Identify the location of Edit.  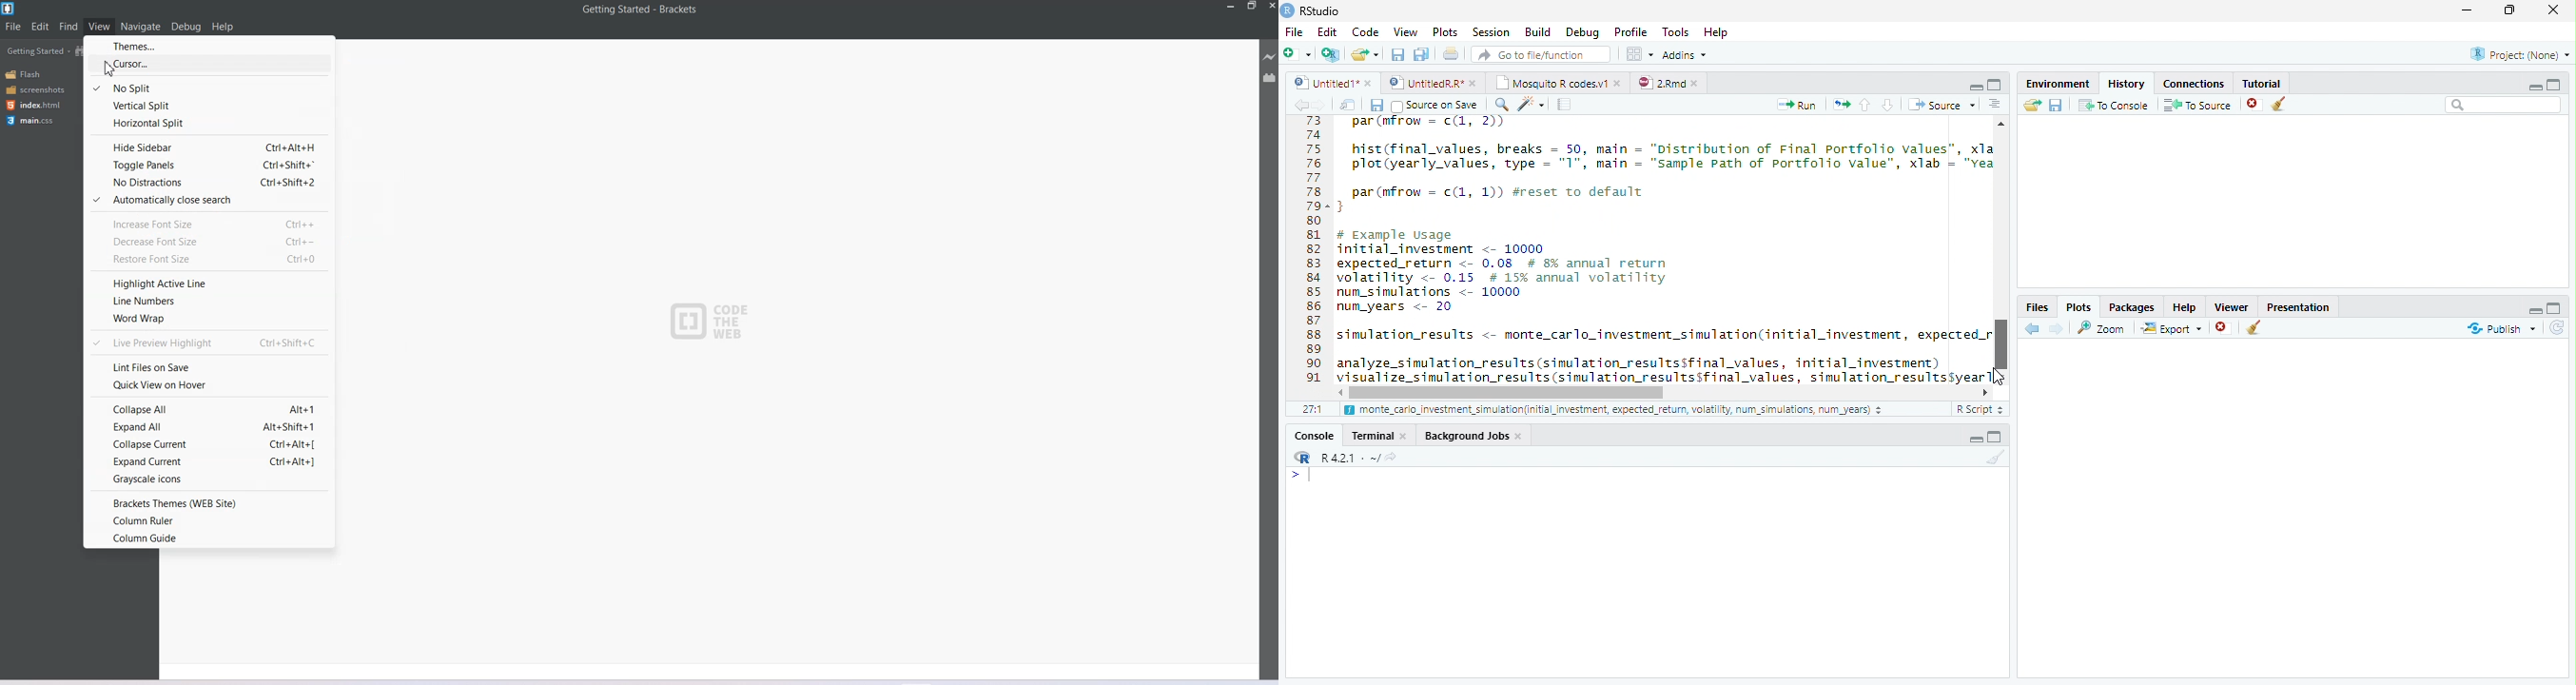
(1326, 30).